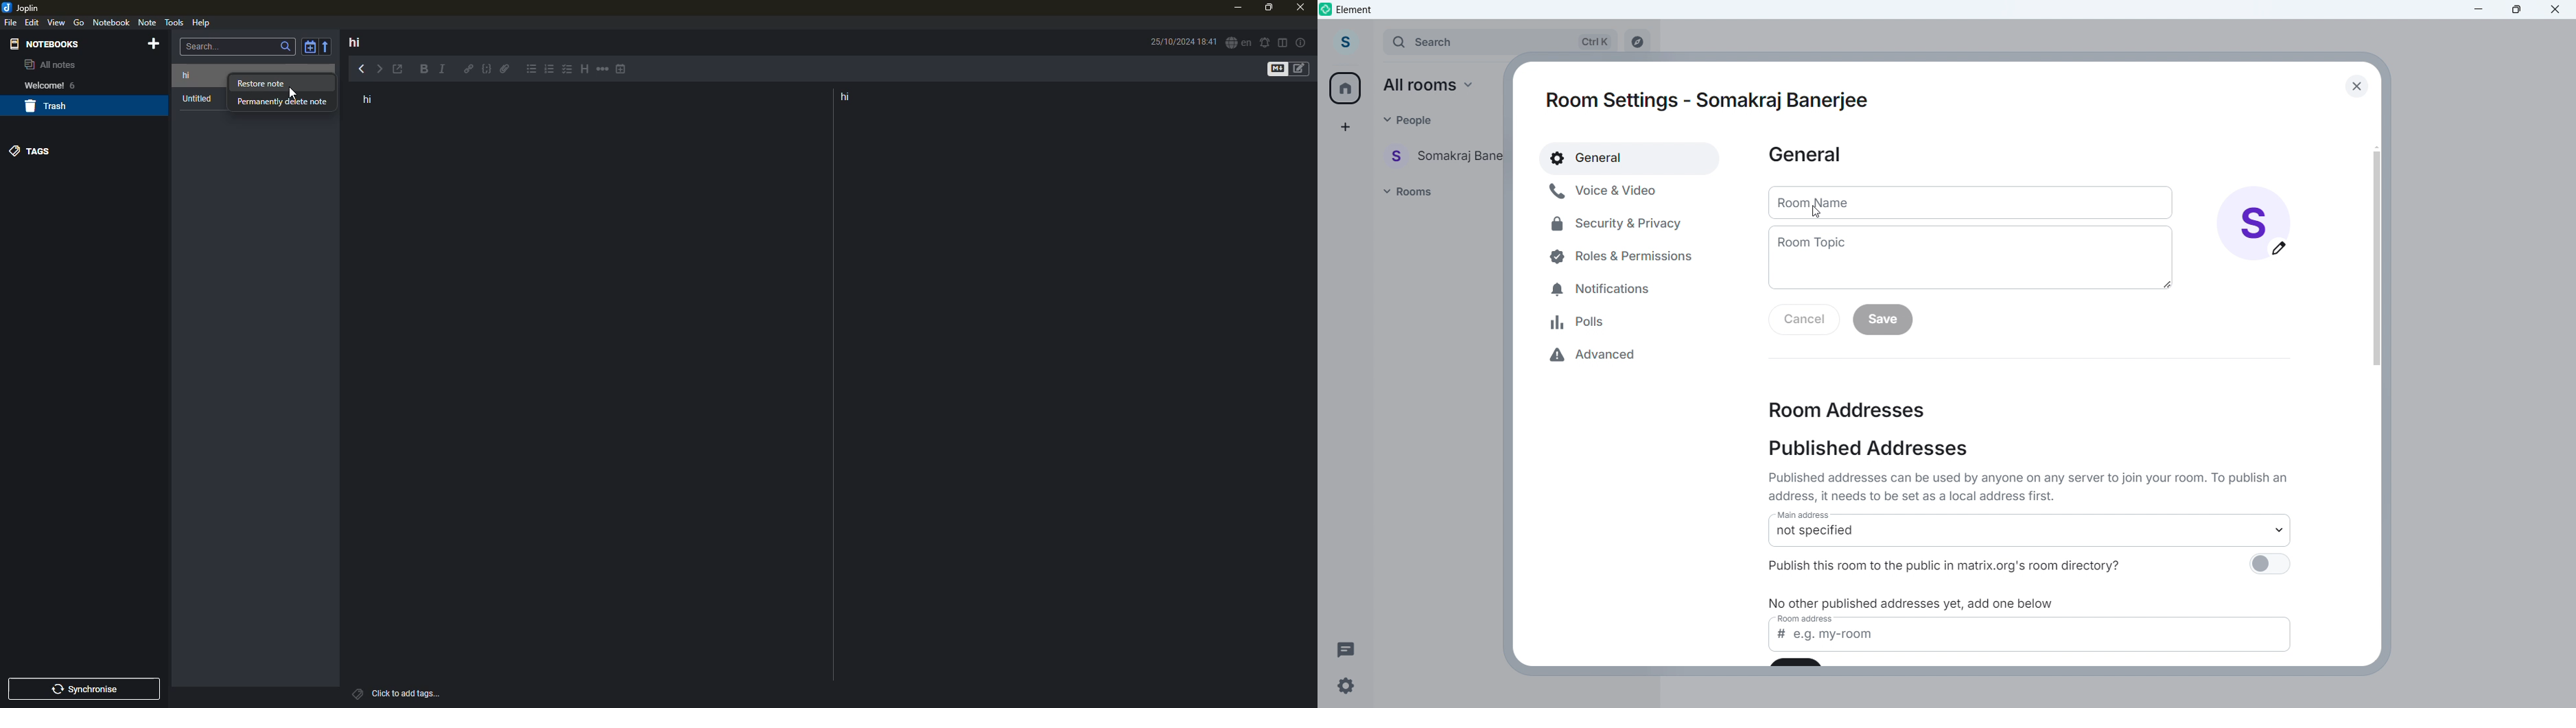 Image resolution: width=2576 pixels, height=728 pixels. I want to click on restore note, so click(263, 84).